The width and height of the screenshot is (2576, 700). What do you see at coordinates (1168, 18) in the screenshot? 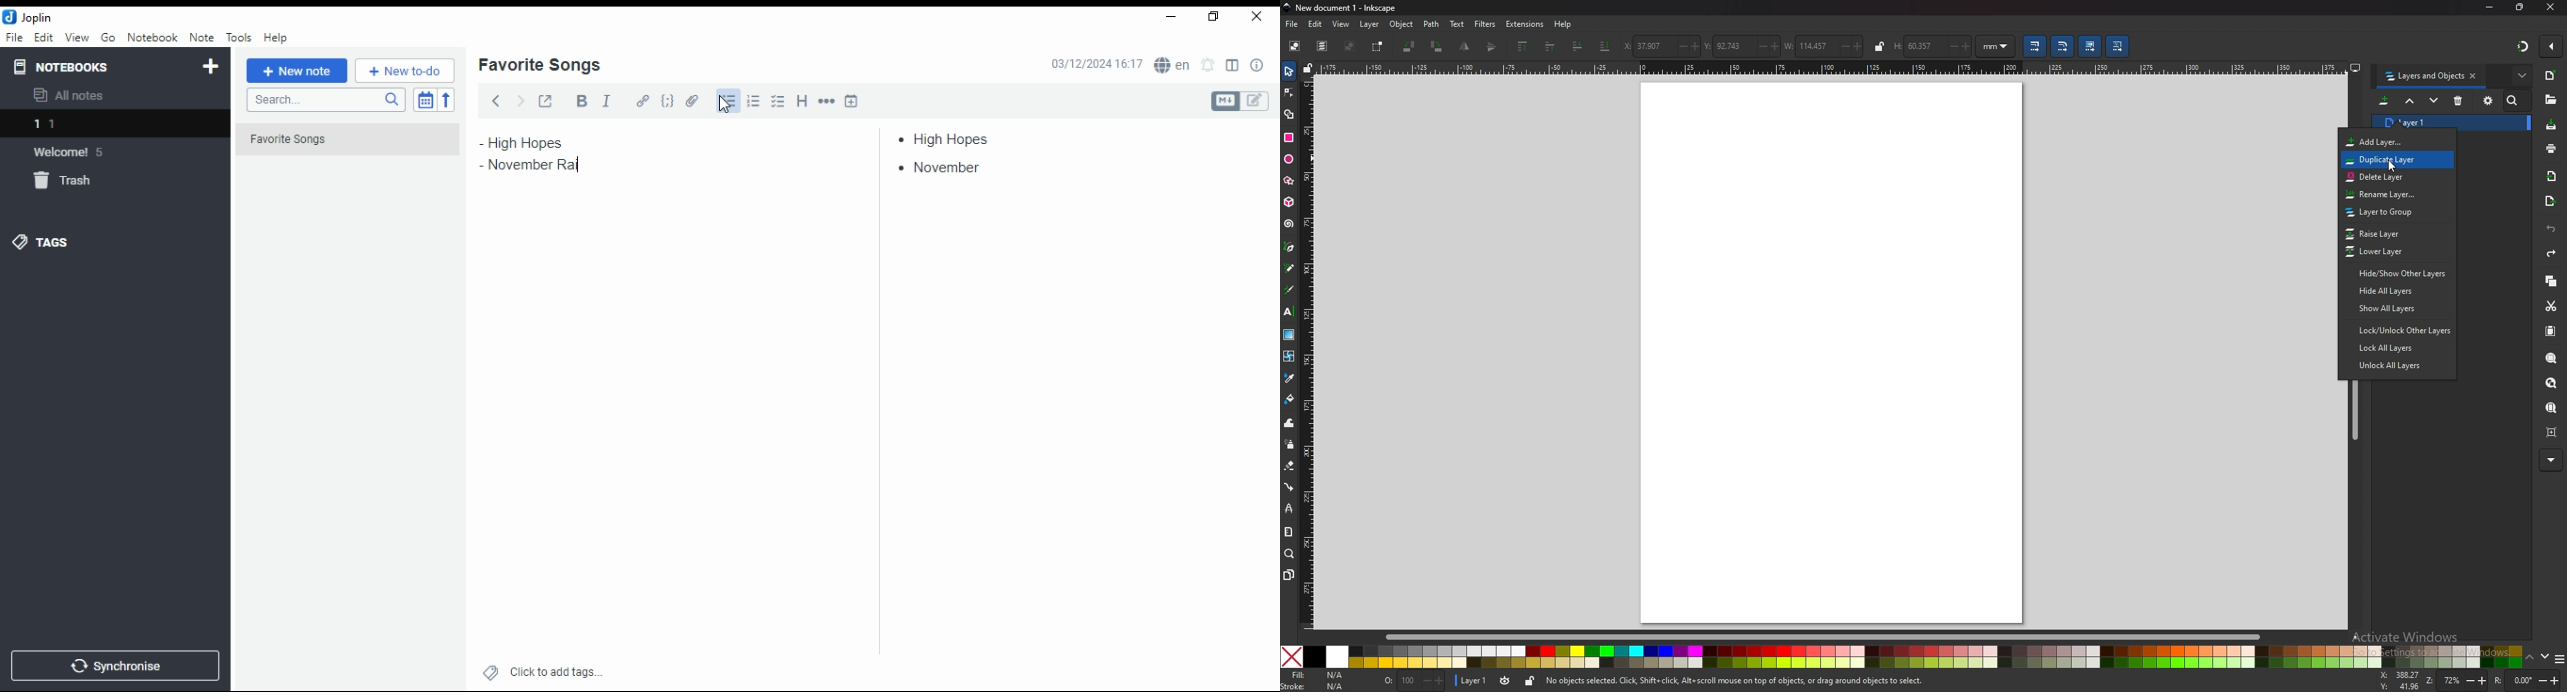
I see `minimize` at bounding box center [1168, 18].